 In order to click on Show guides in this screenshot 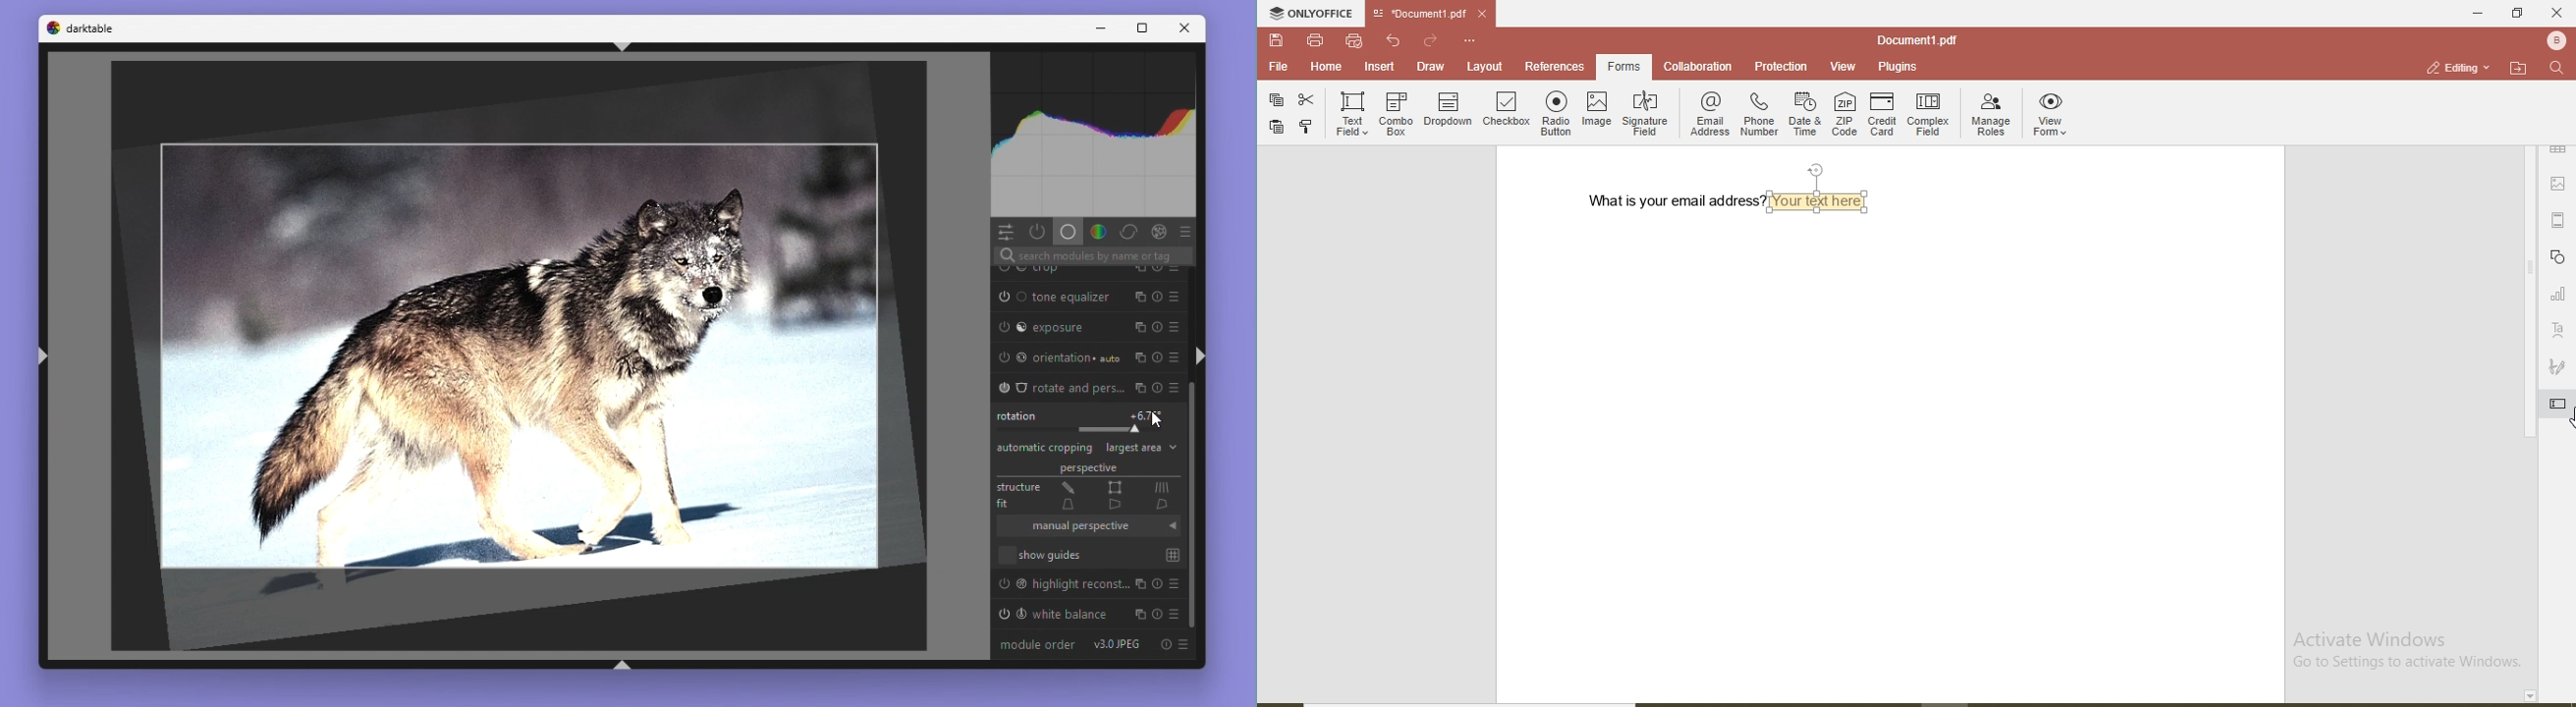, I will do `click(1086, 556)`.